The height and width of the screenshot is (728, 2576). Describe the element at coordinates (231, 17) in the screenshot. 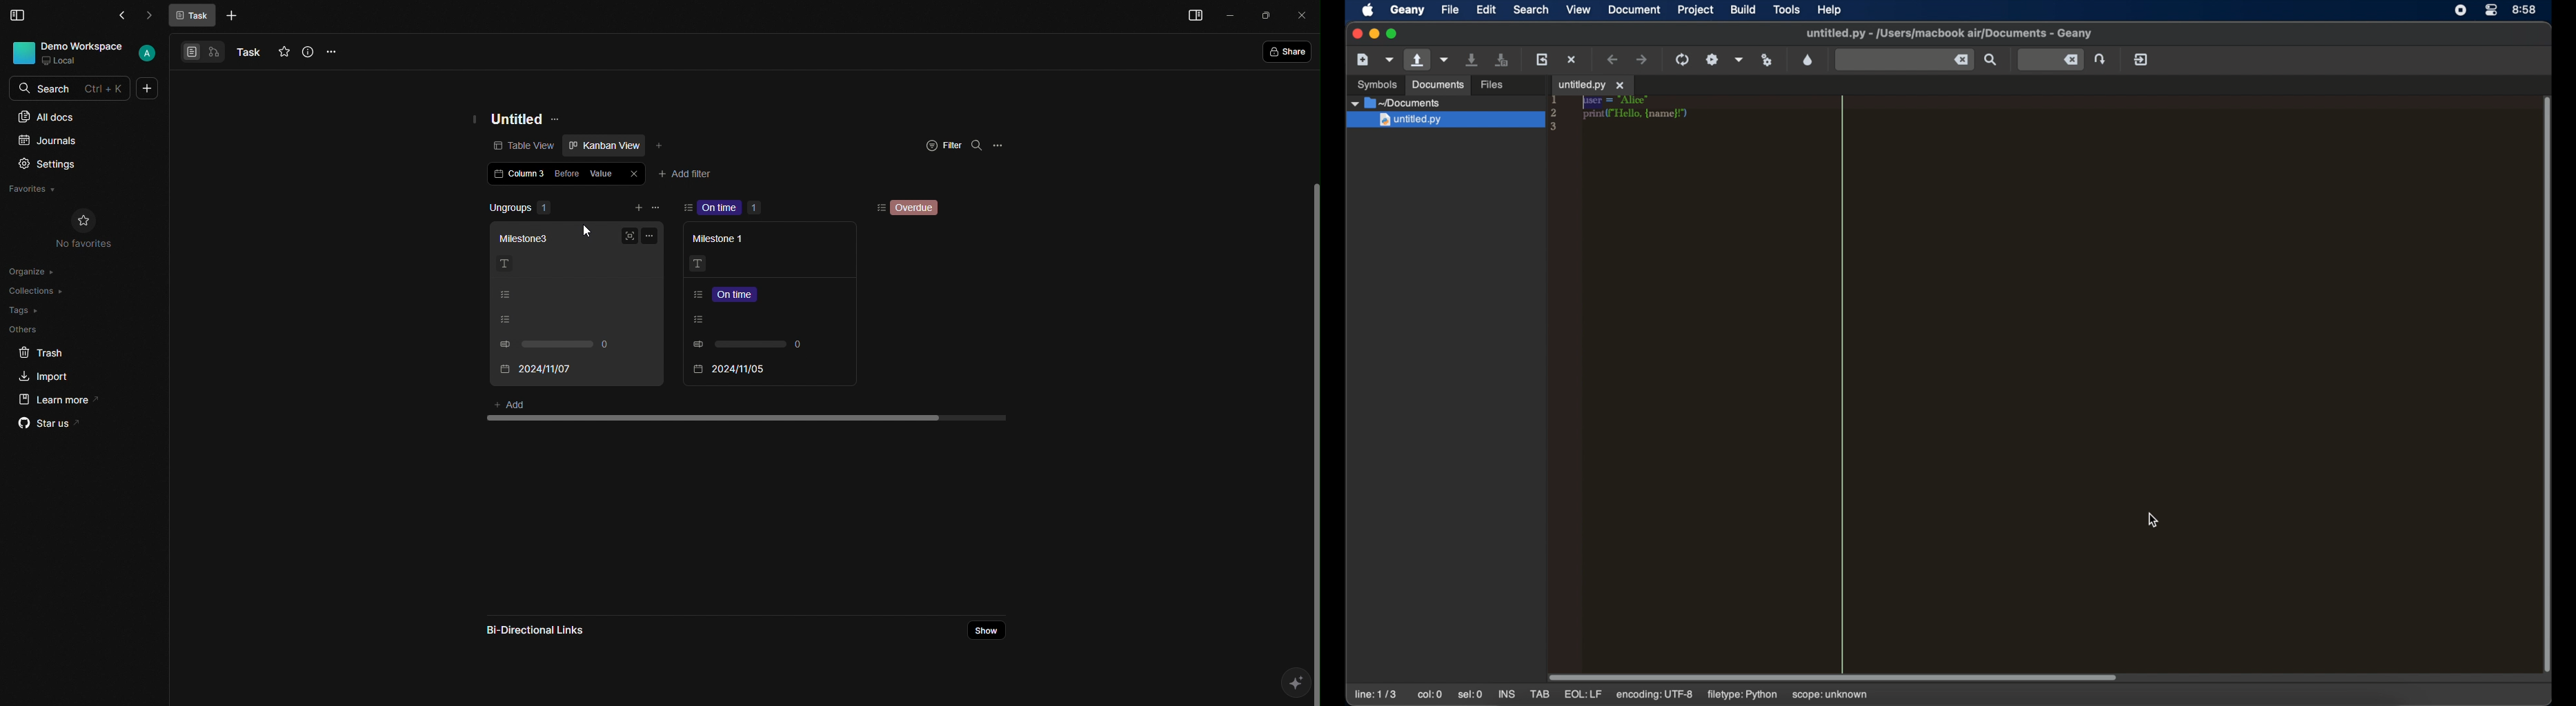

I see `More` at that location.